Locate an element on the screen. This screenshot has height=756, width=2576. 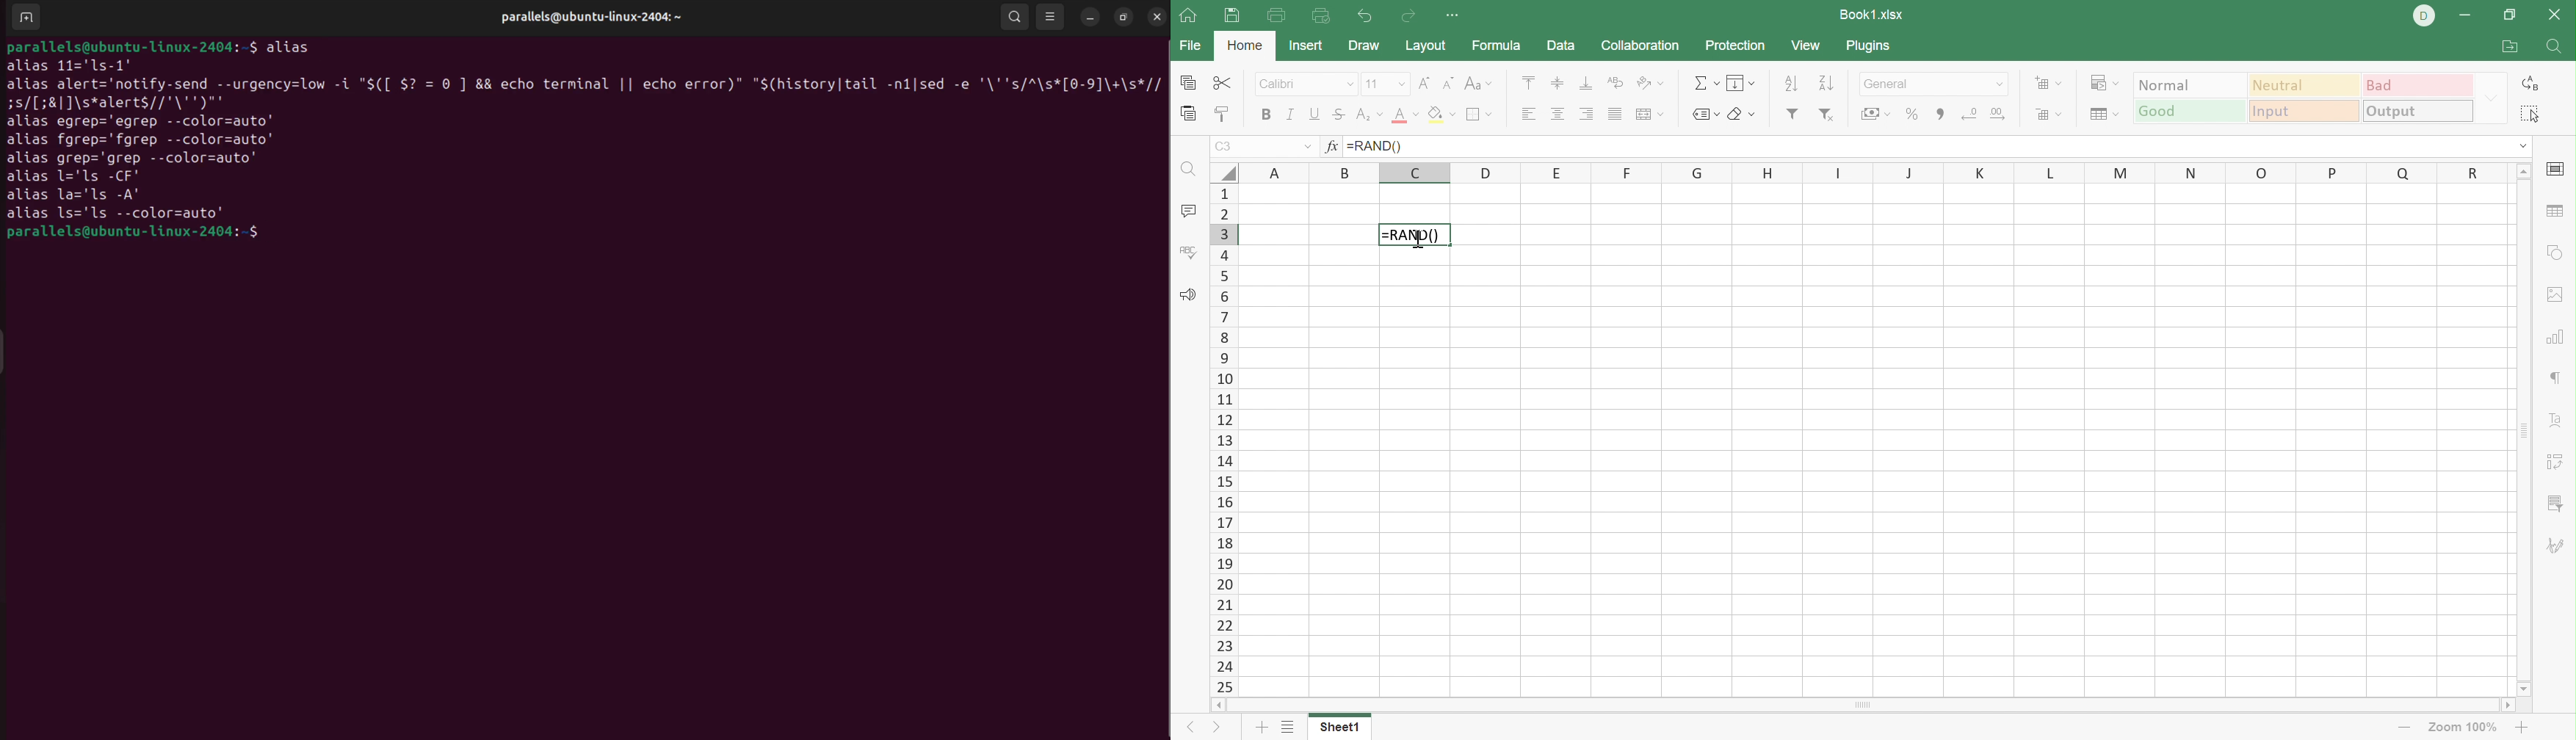
List of sheets is located at coordinates (1289, 727).